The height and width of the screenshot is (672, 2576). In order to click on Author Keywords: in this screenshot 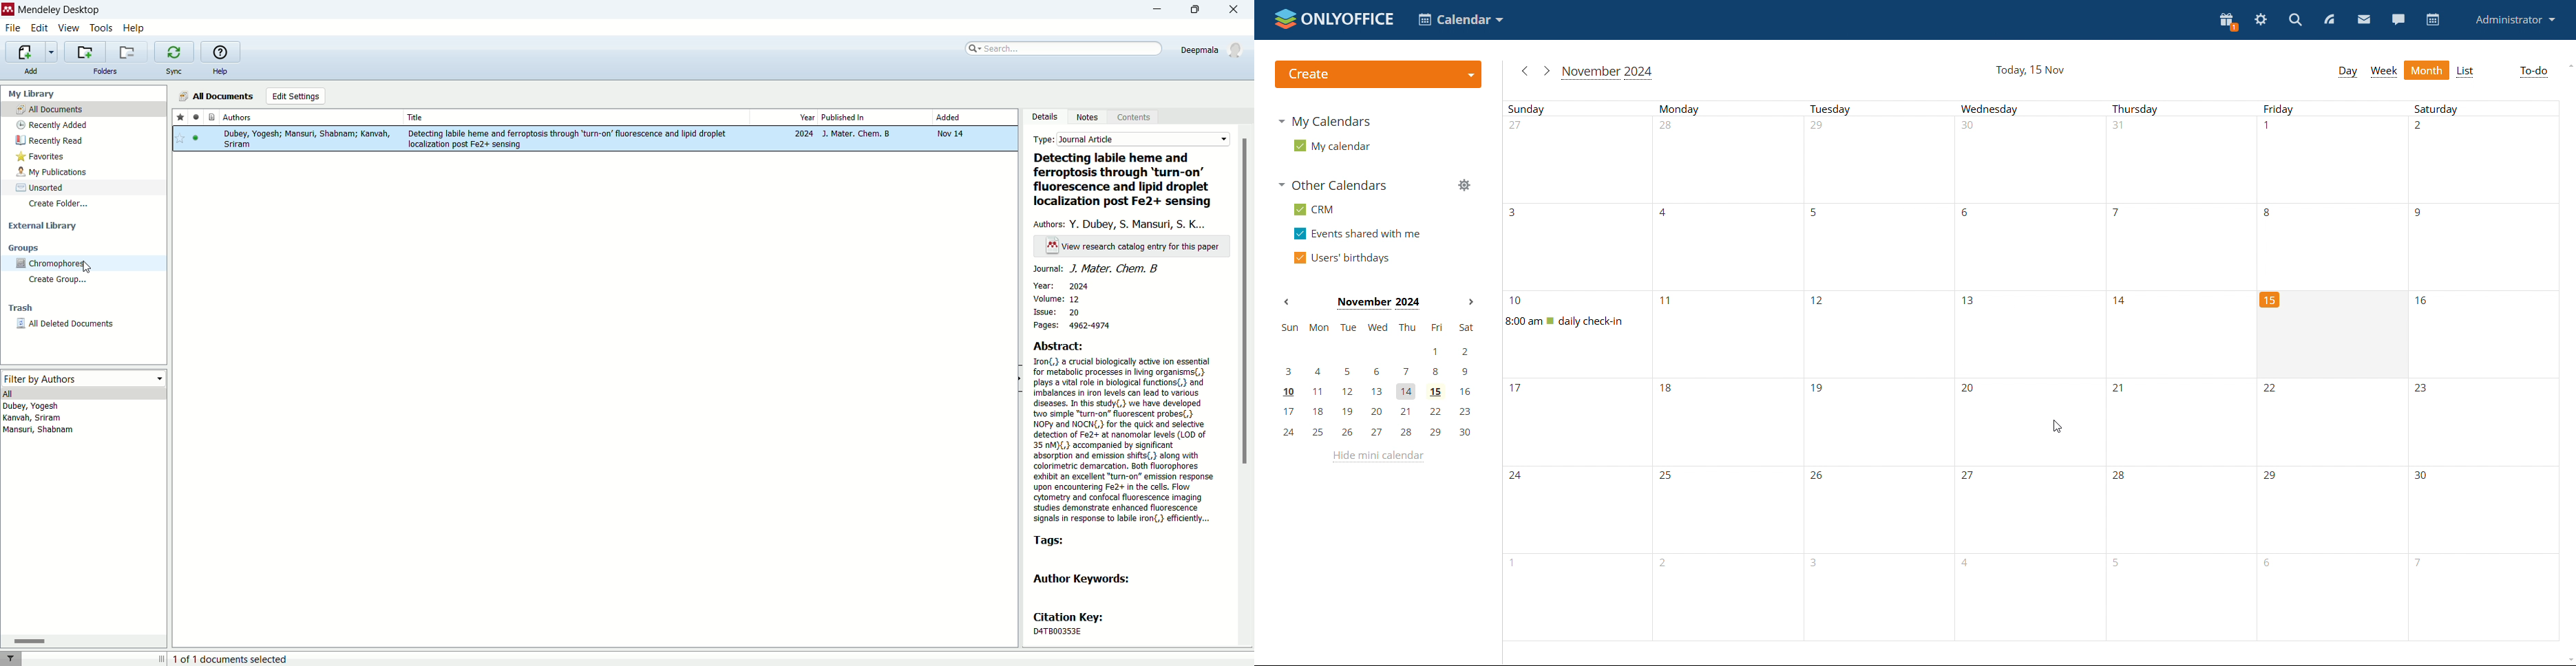, I will do `click(1087, 579)`.